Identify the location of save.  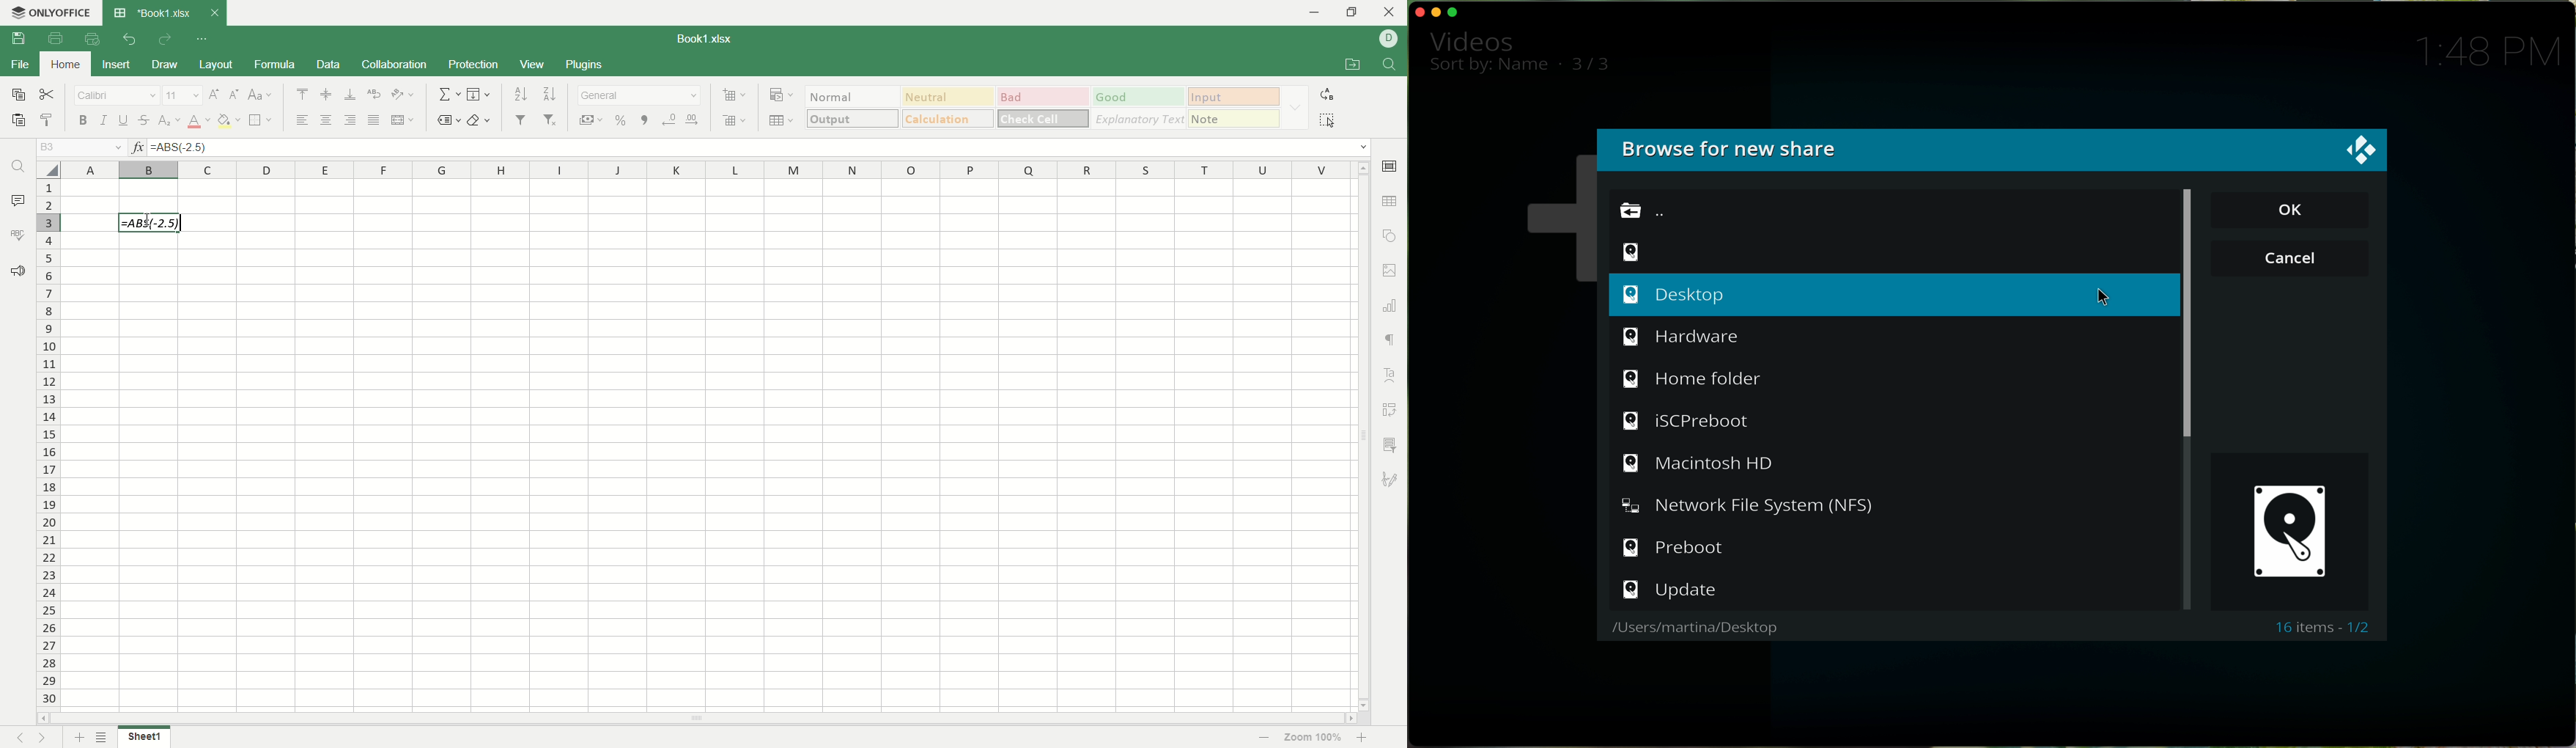
(18, 38).